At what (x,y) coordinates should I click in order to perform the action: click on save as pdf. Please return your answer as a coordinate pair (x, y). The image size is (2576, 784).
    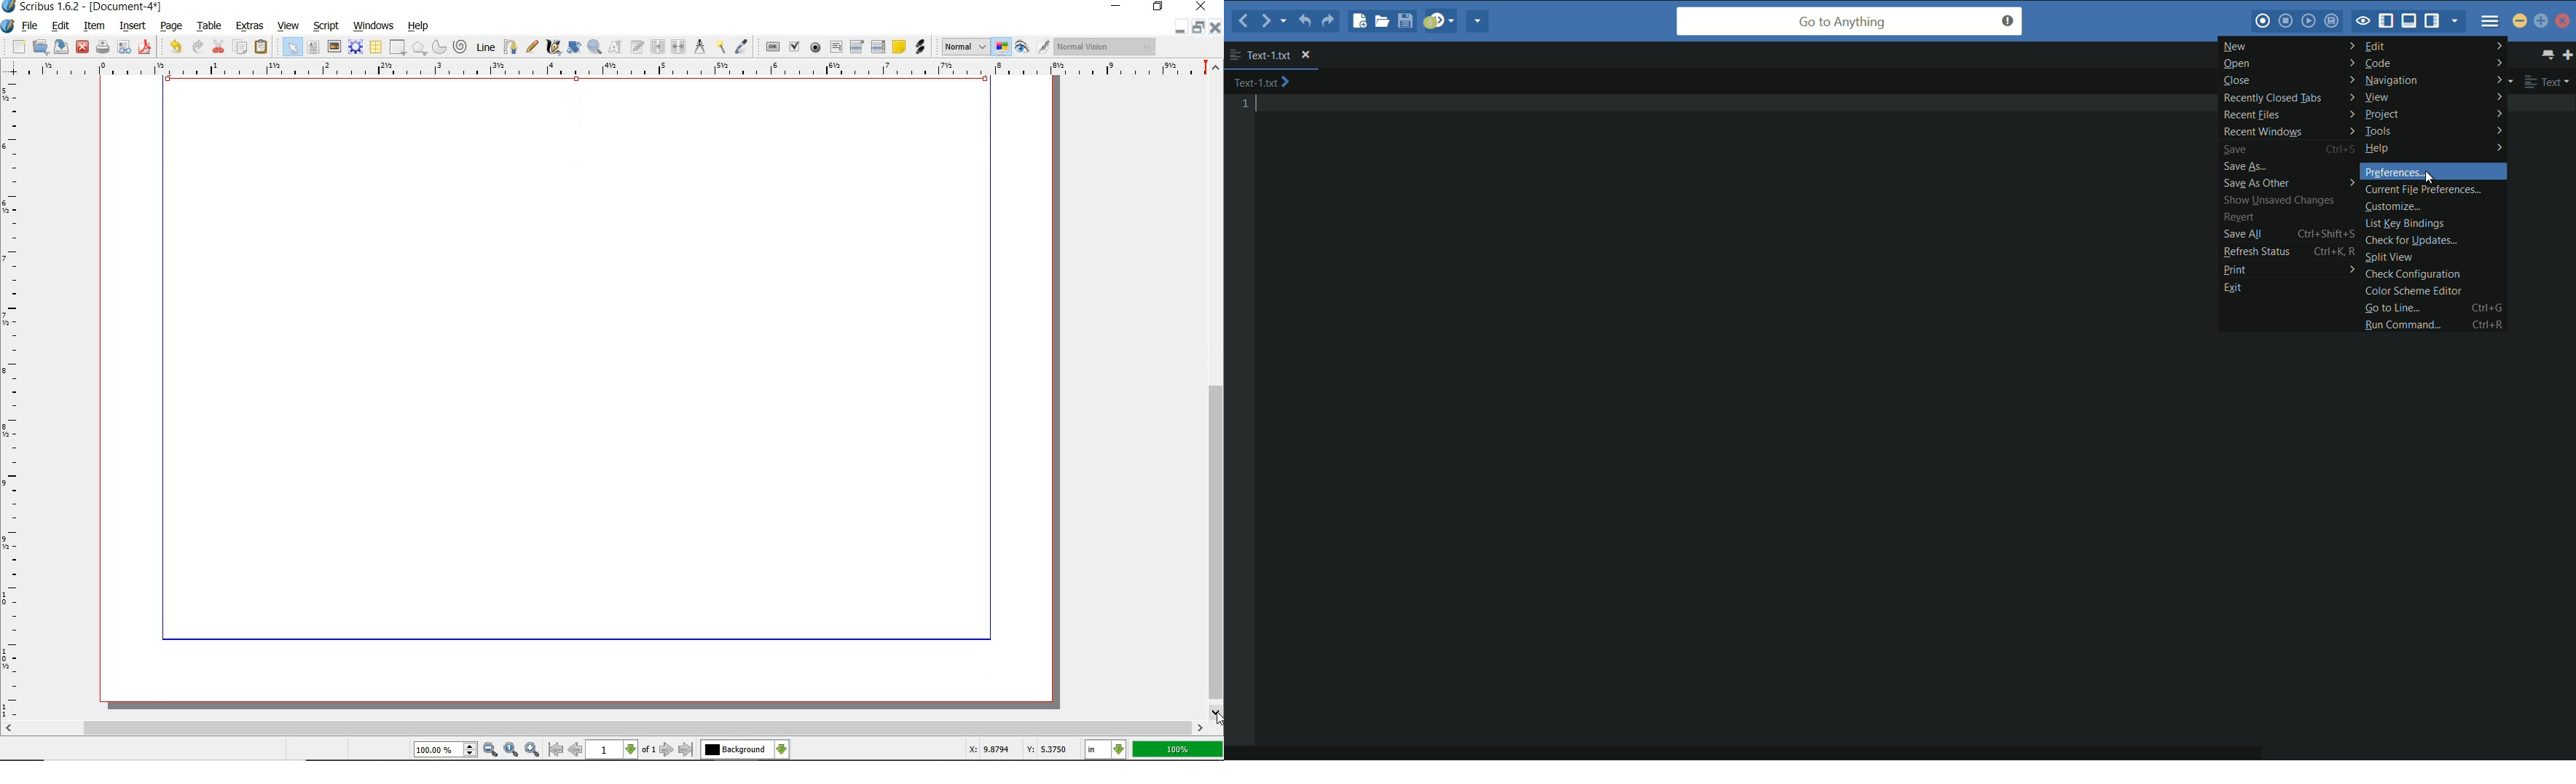
    Looking at the image, I should click on (146, 47).